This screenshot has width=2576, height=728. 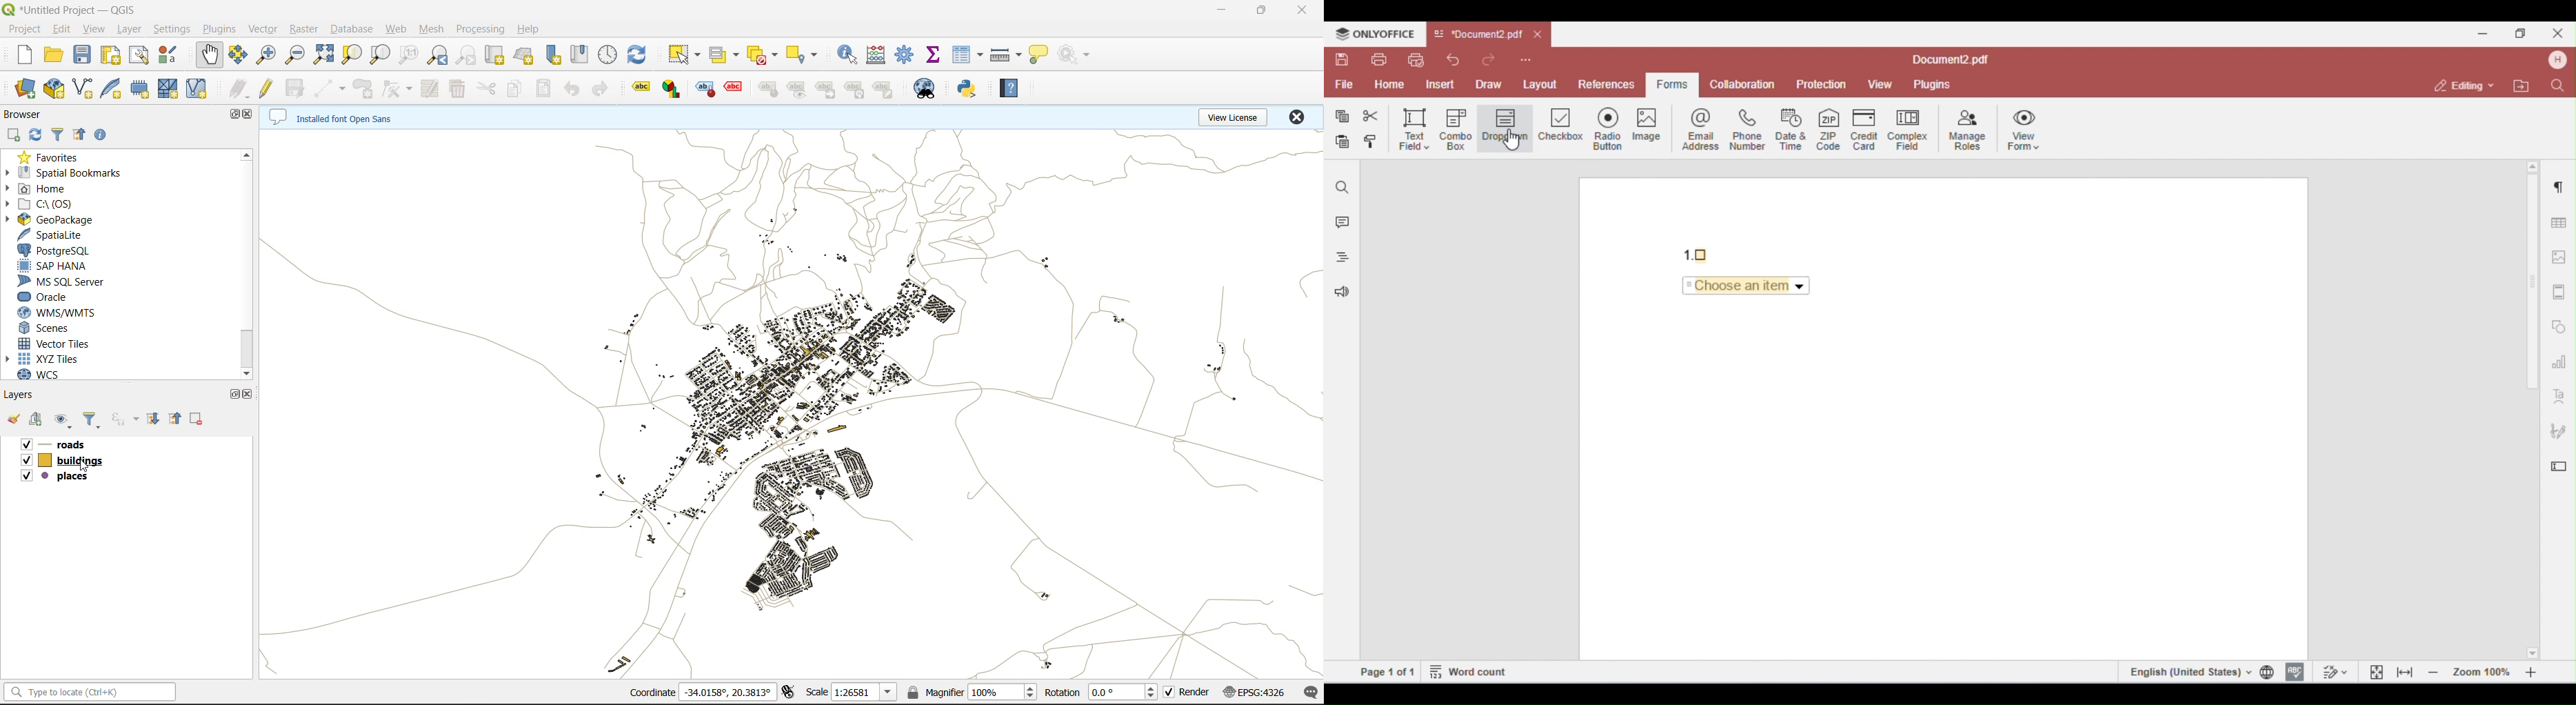 I want to click on roads layer, so click(x=67, y=444).